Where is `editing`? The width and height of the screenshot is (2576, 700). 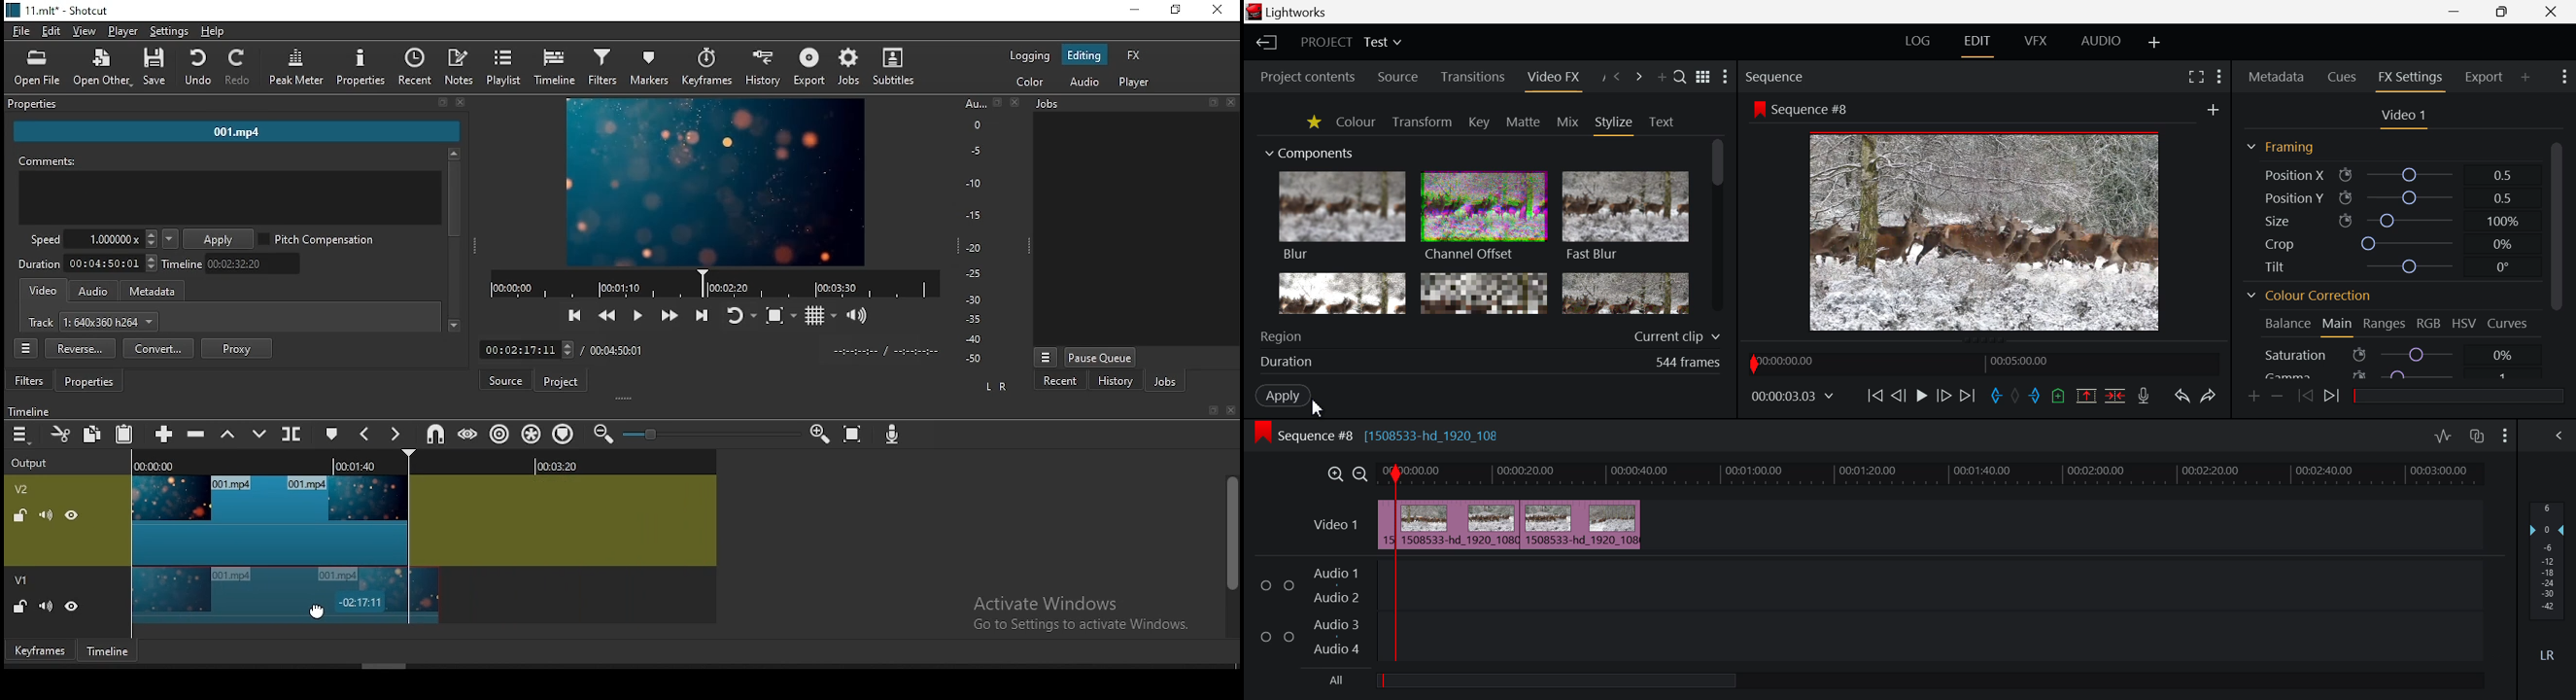 editing is located at coordinates (1083, 55).